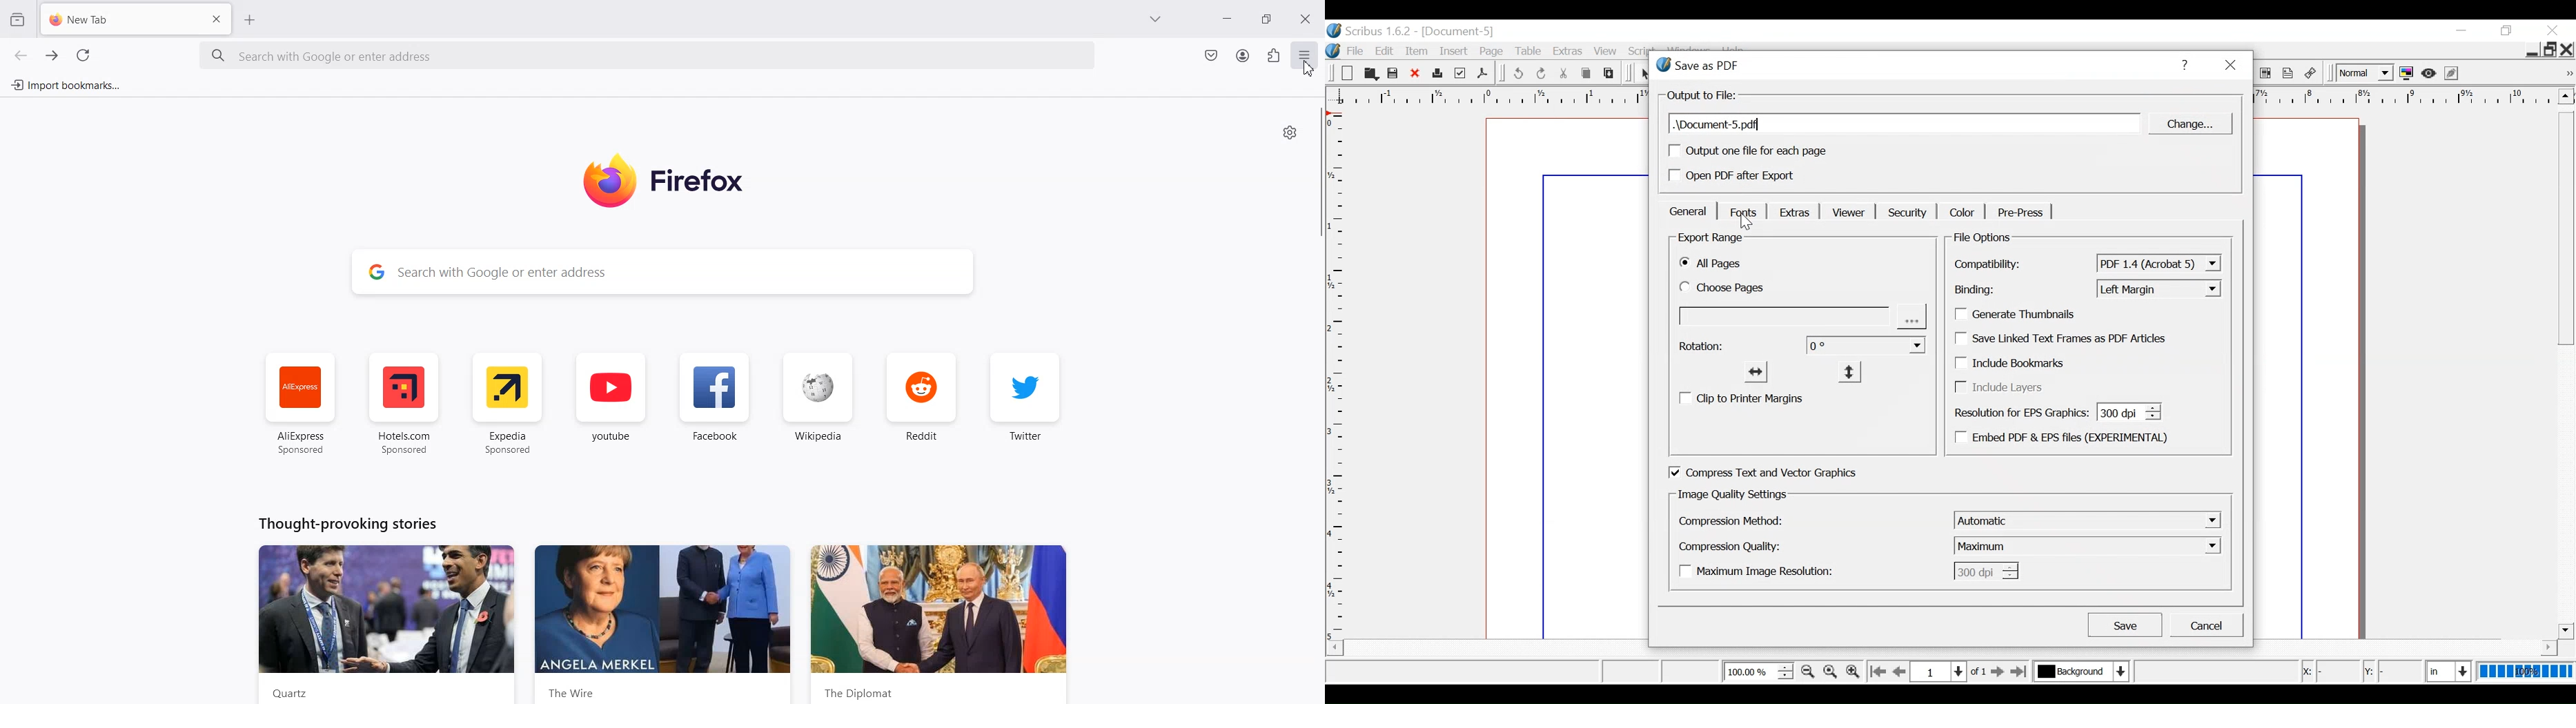 This screenshot has height=728, width=2576. I want to click on Close Tab, so click(217, 19).